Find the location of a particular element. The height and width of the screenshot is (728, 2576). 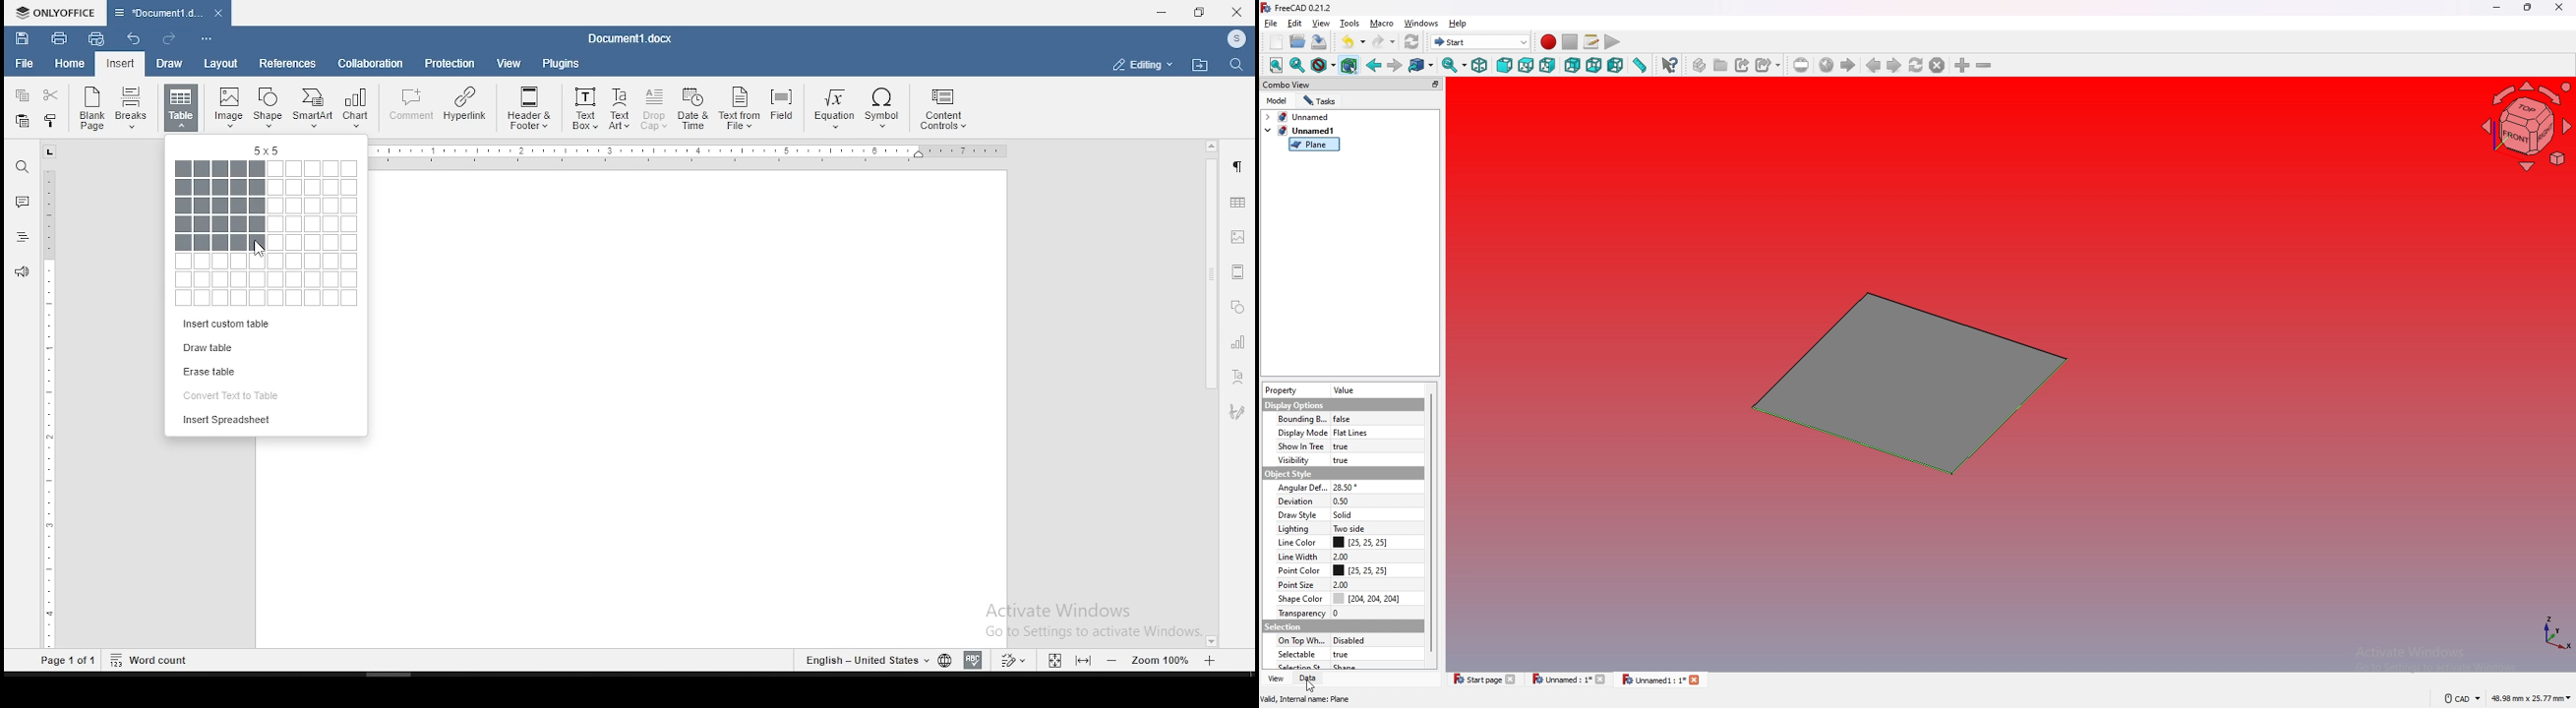

stop loading is located at coordinates (1938, 65).